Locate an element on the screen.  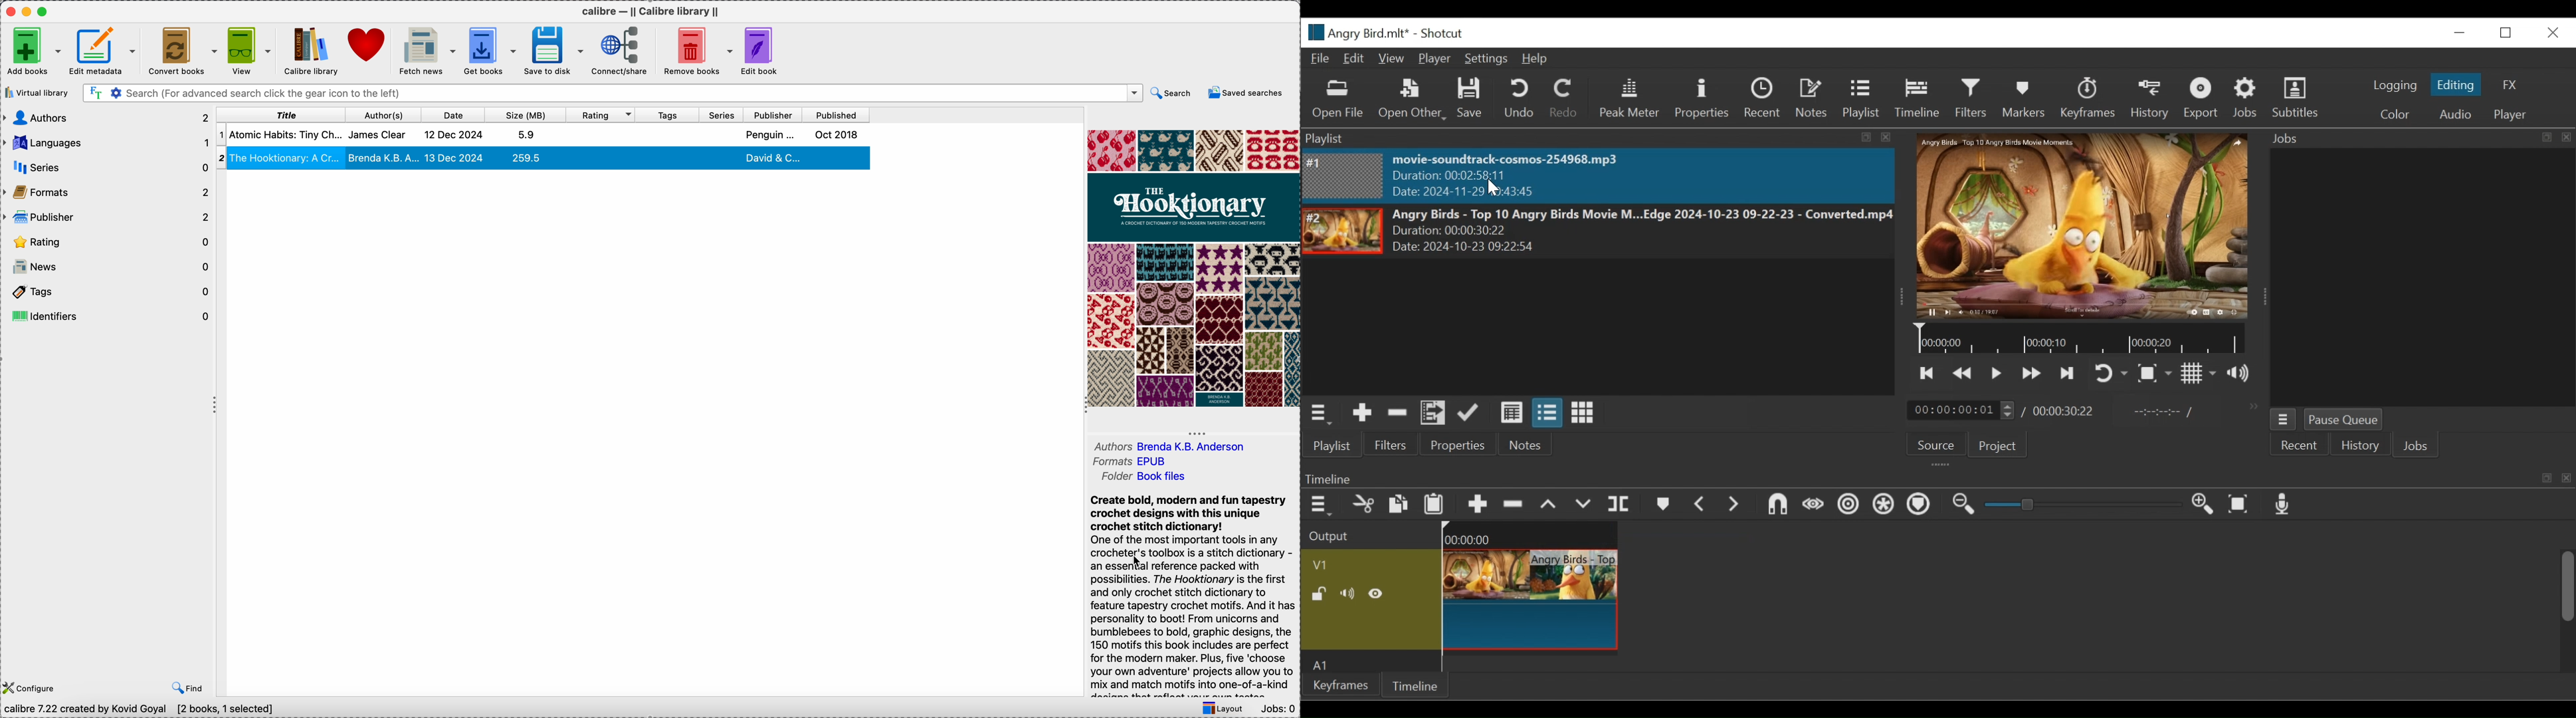
add books is located at coordinates (33, 52).